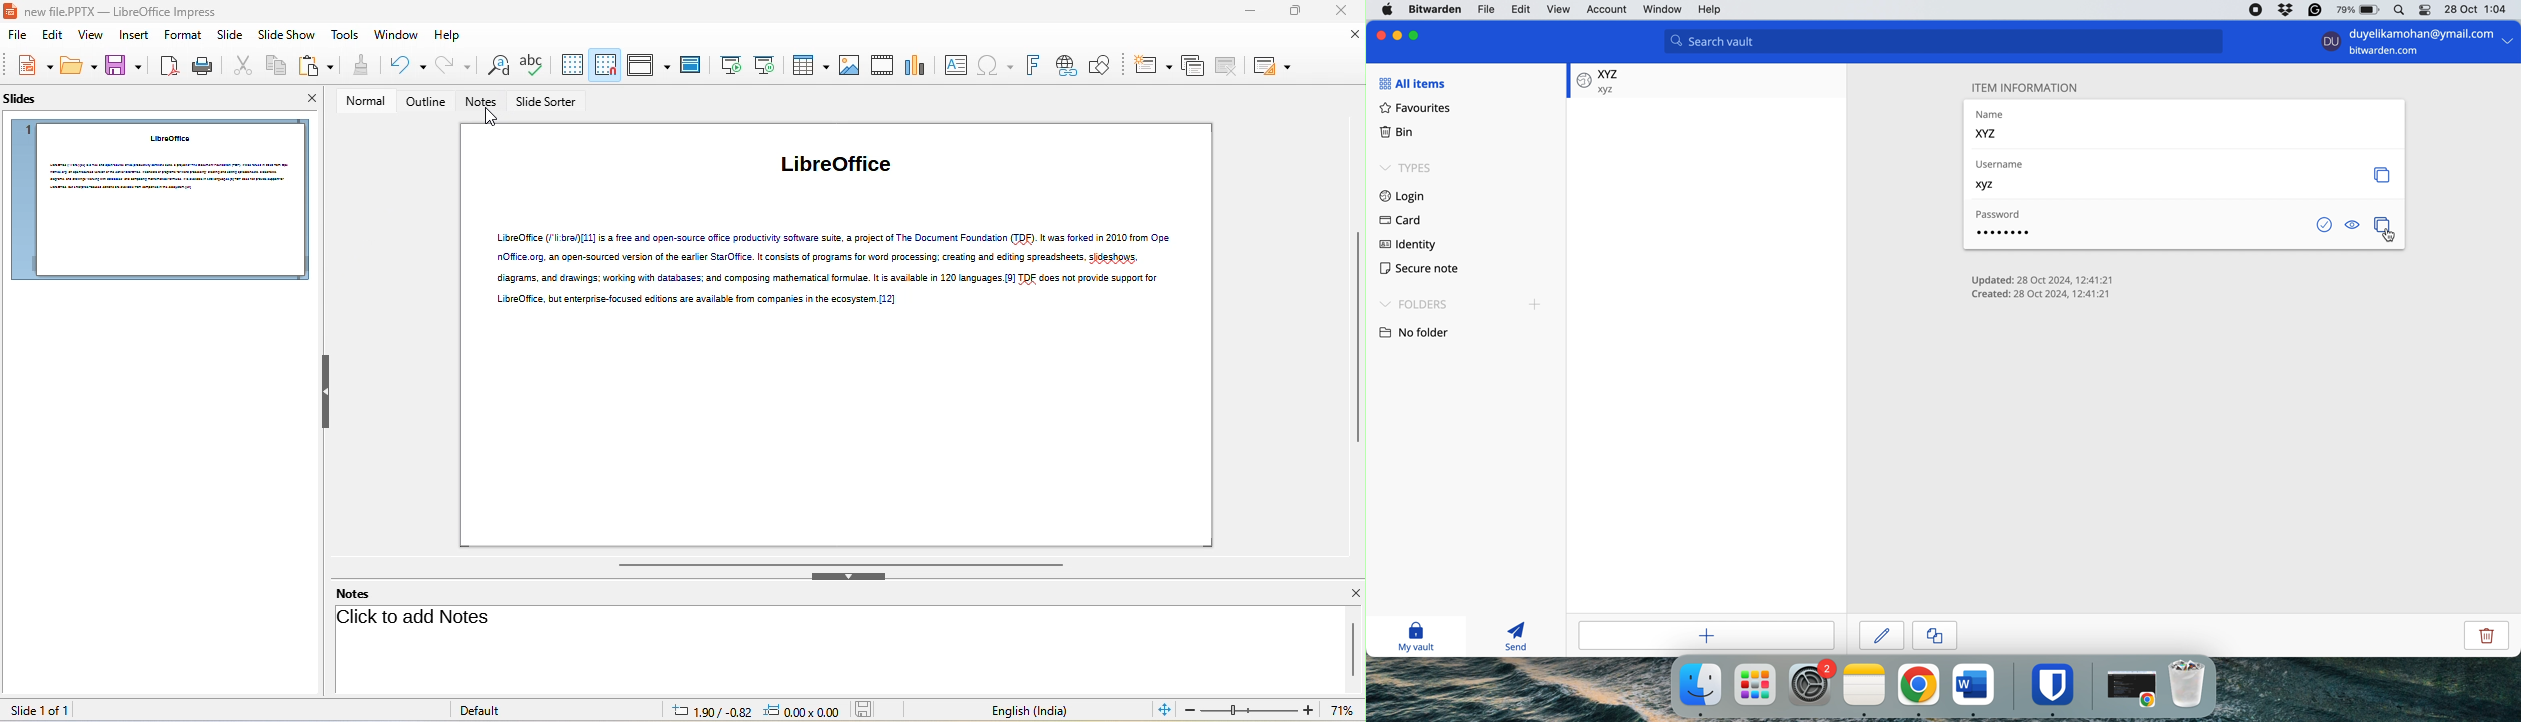 This screenshot has width=2548, height=728. Describe the element at coordinates (2380, 221) in the screenshot. I see `copy` at that location.